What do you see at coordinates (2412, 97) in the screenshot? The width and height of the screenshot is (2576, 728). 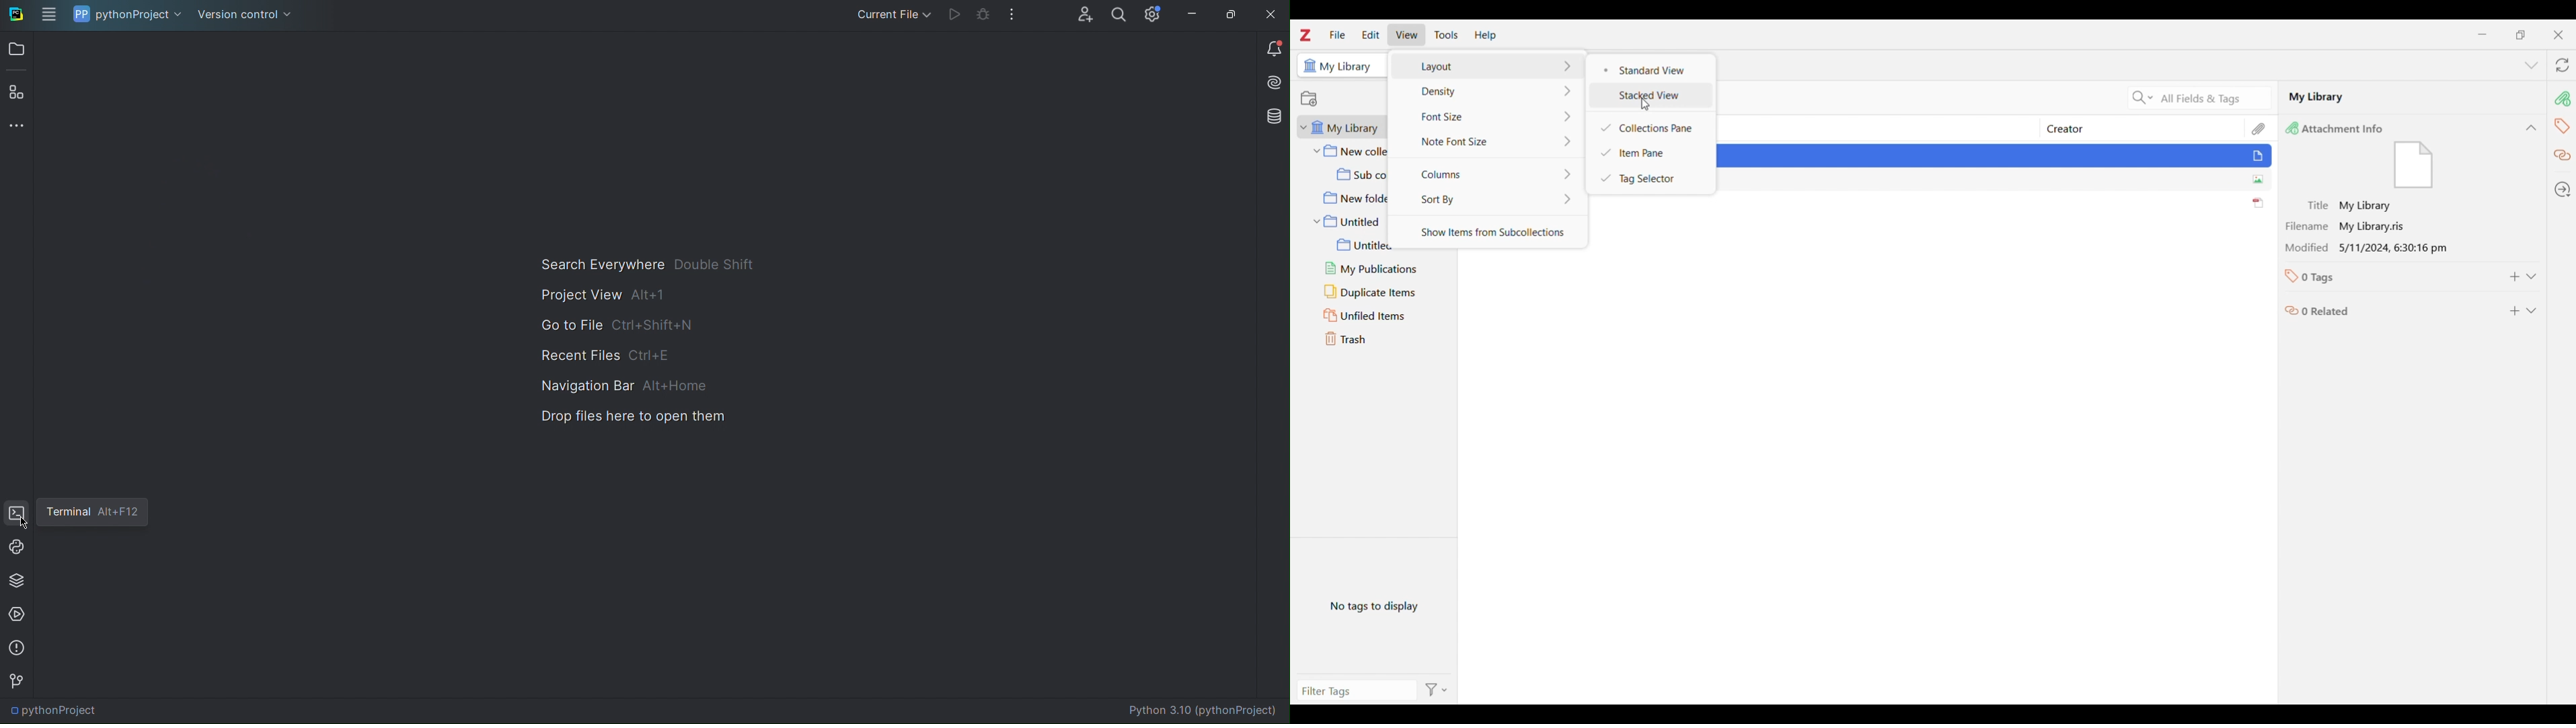 I see `Selected file` at bounding box center [2412, 97].